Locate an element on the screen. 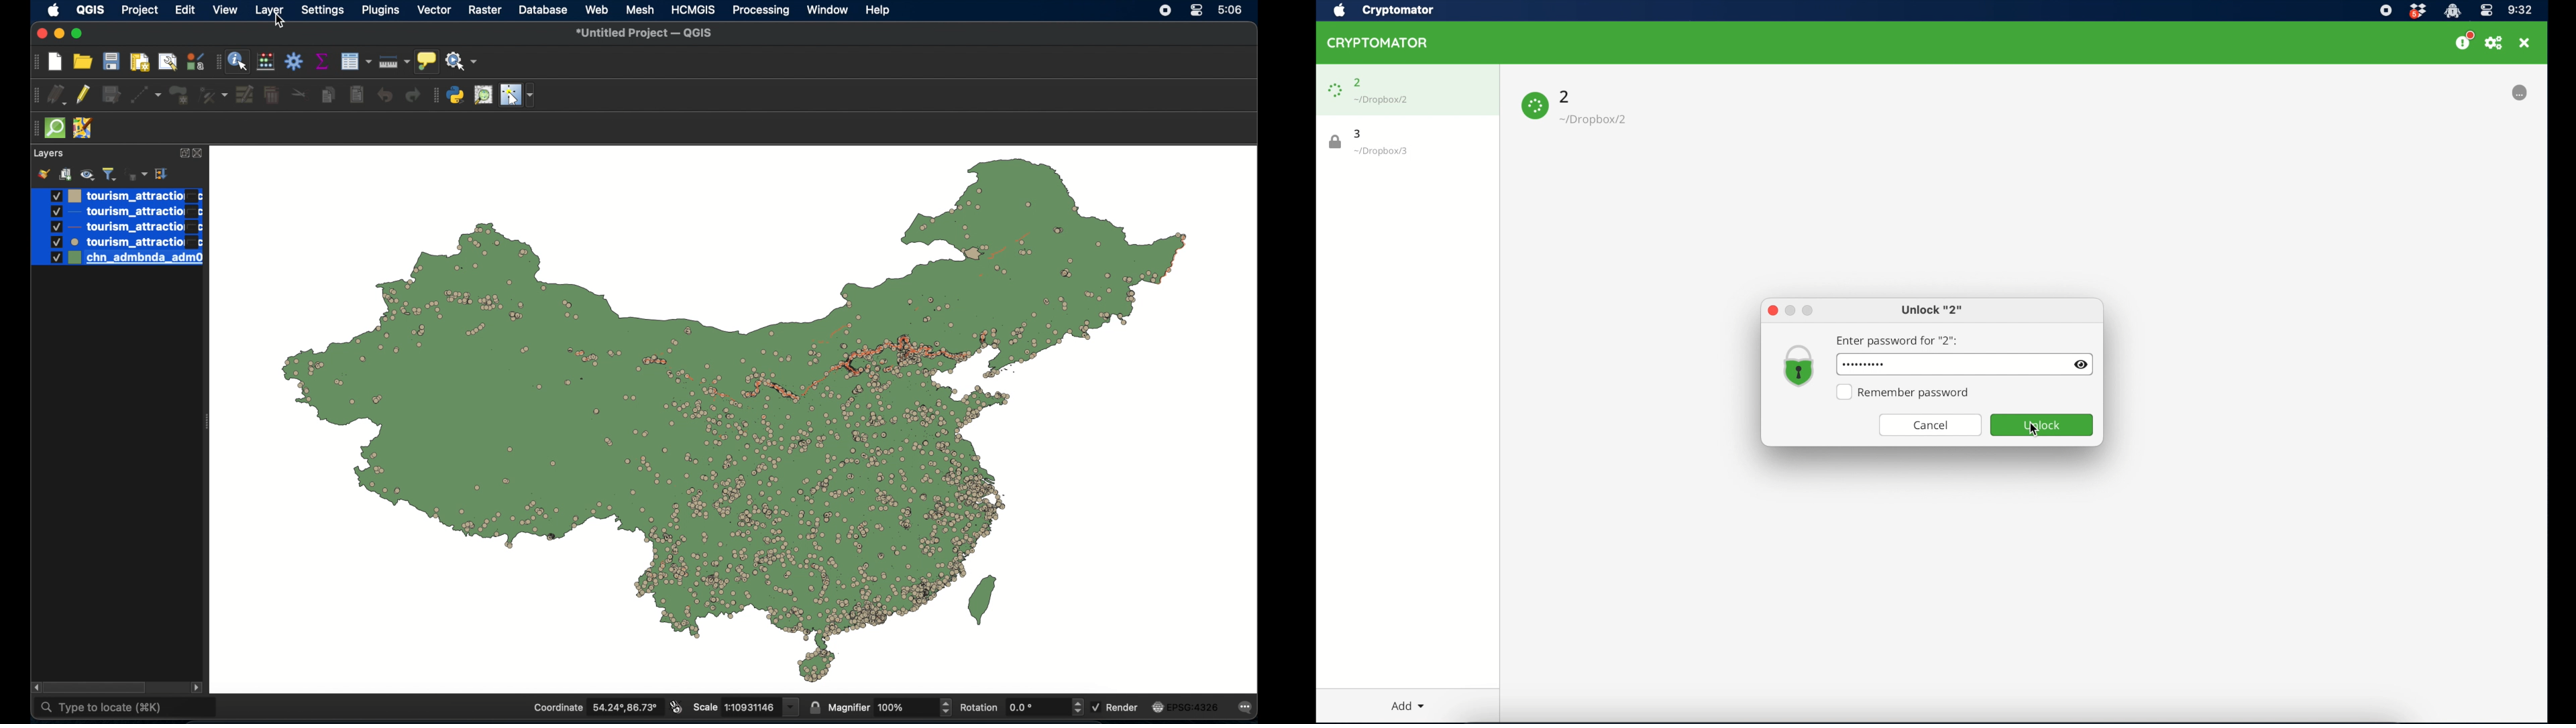 This screenshot has width=2576, height=728. style manager is located at coordinates (194, 60).